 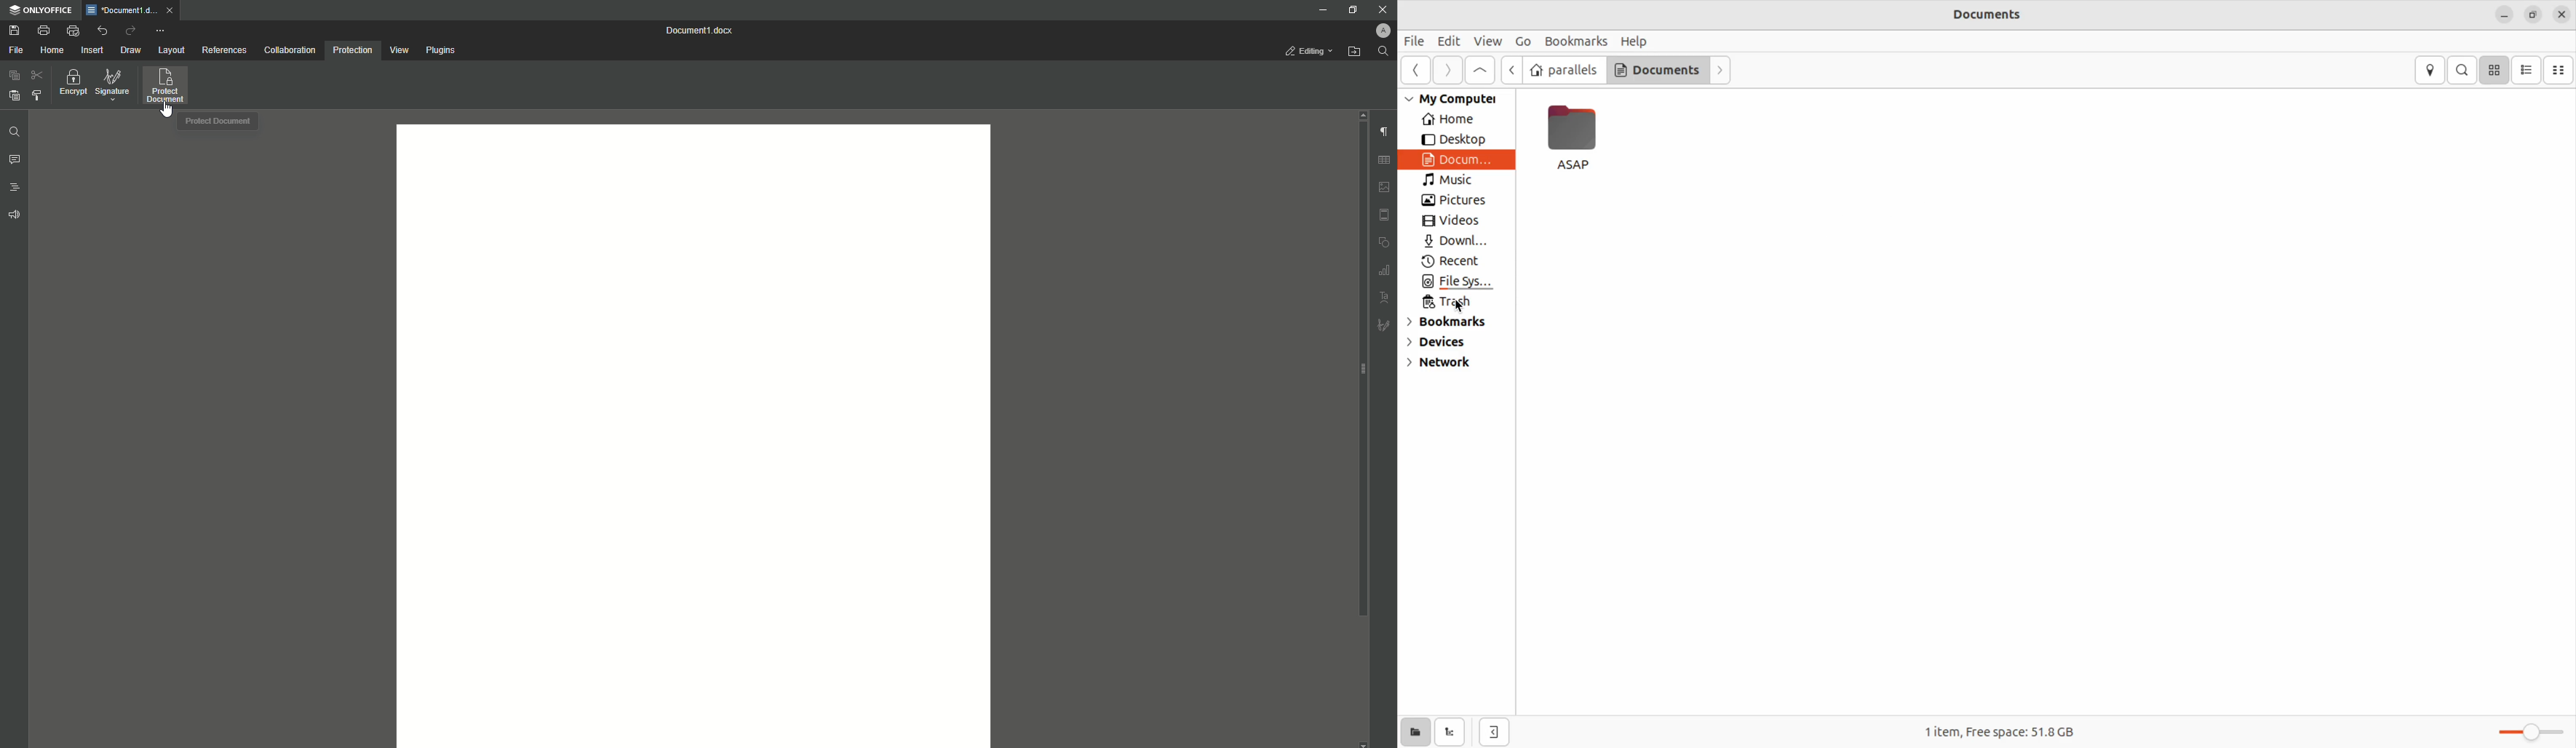 What do you see at coordinates (1385, 297) in the screenshot?
I see `Text Art settings` at bounding box center [1385, 297].